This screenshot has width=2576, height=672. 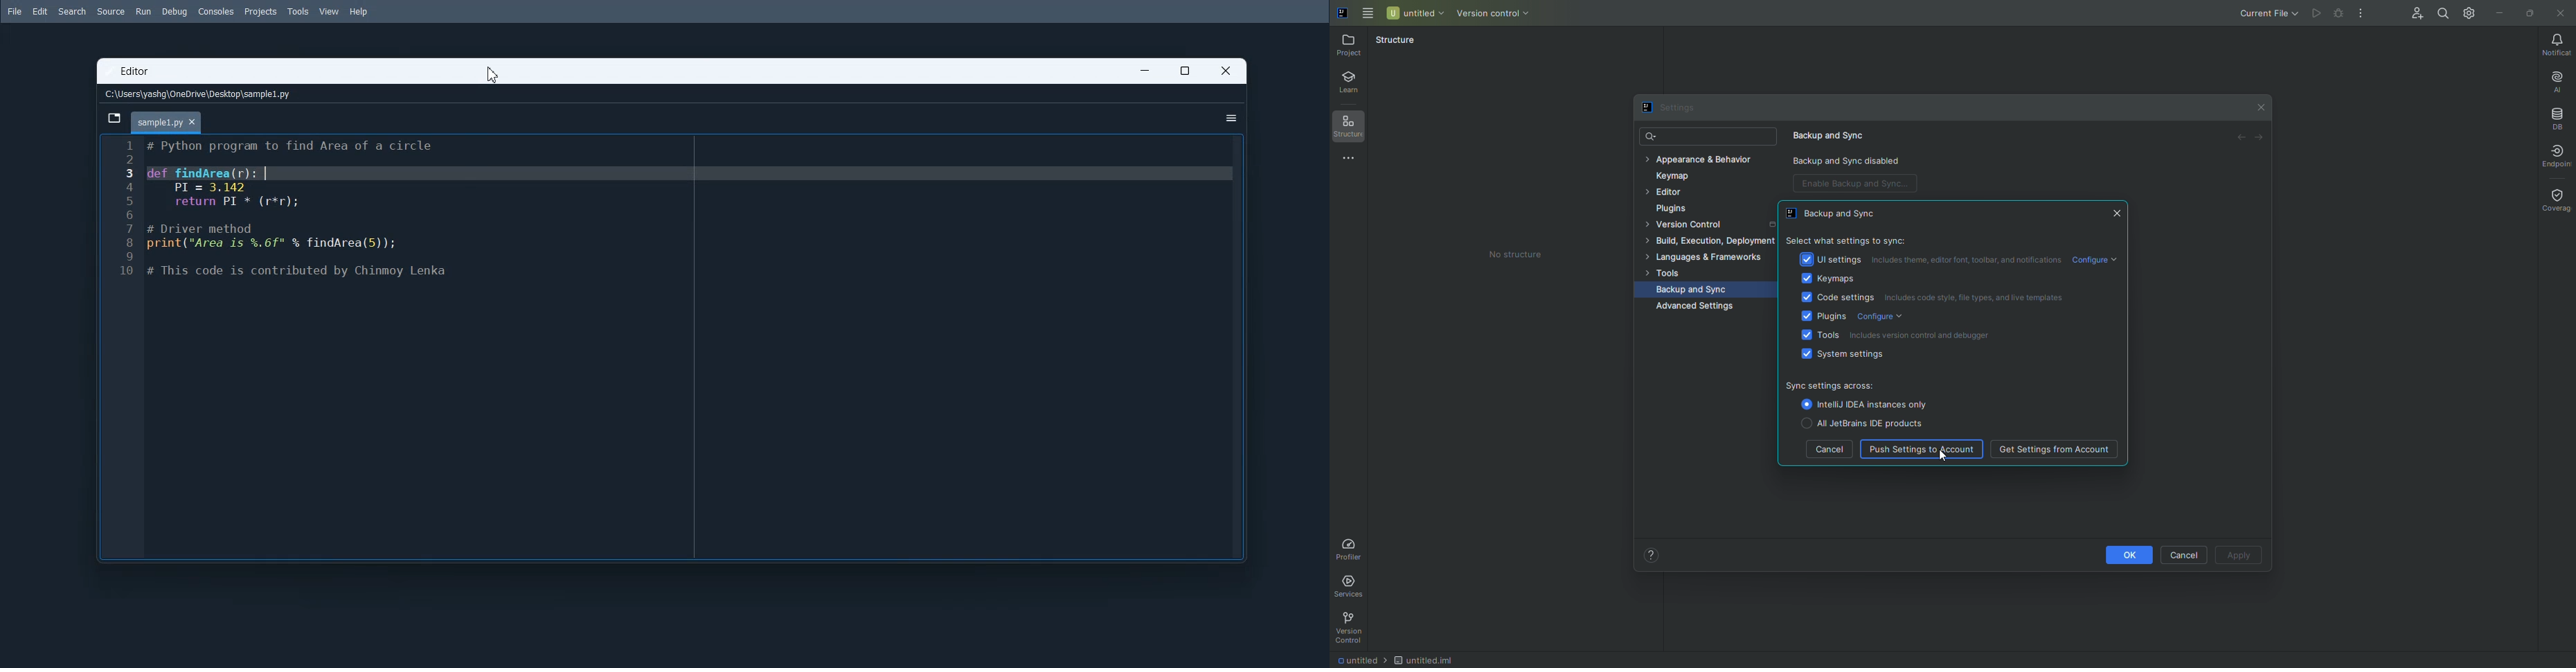 What do you see at coordinates (1846, 356) in the screenshot?
I see `System settings` at bounding box center [1846, 356].